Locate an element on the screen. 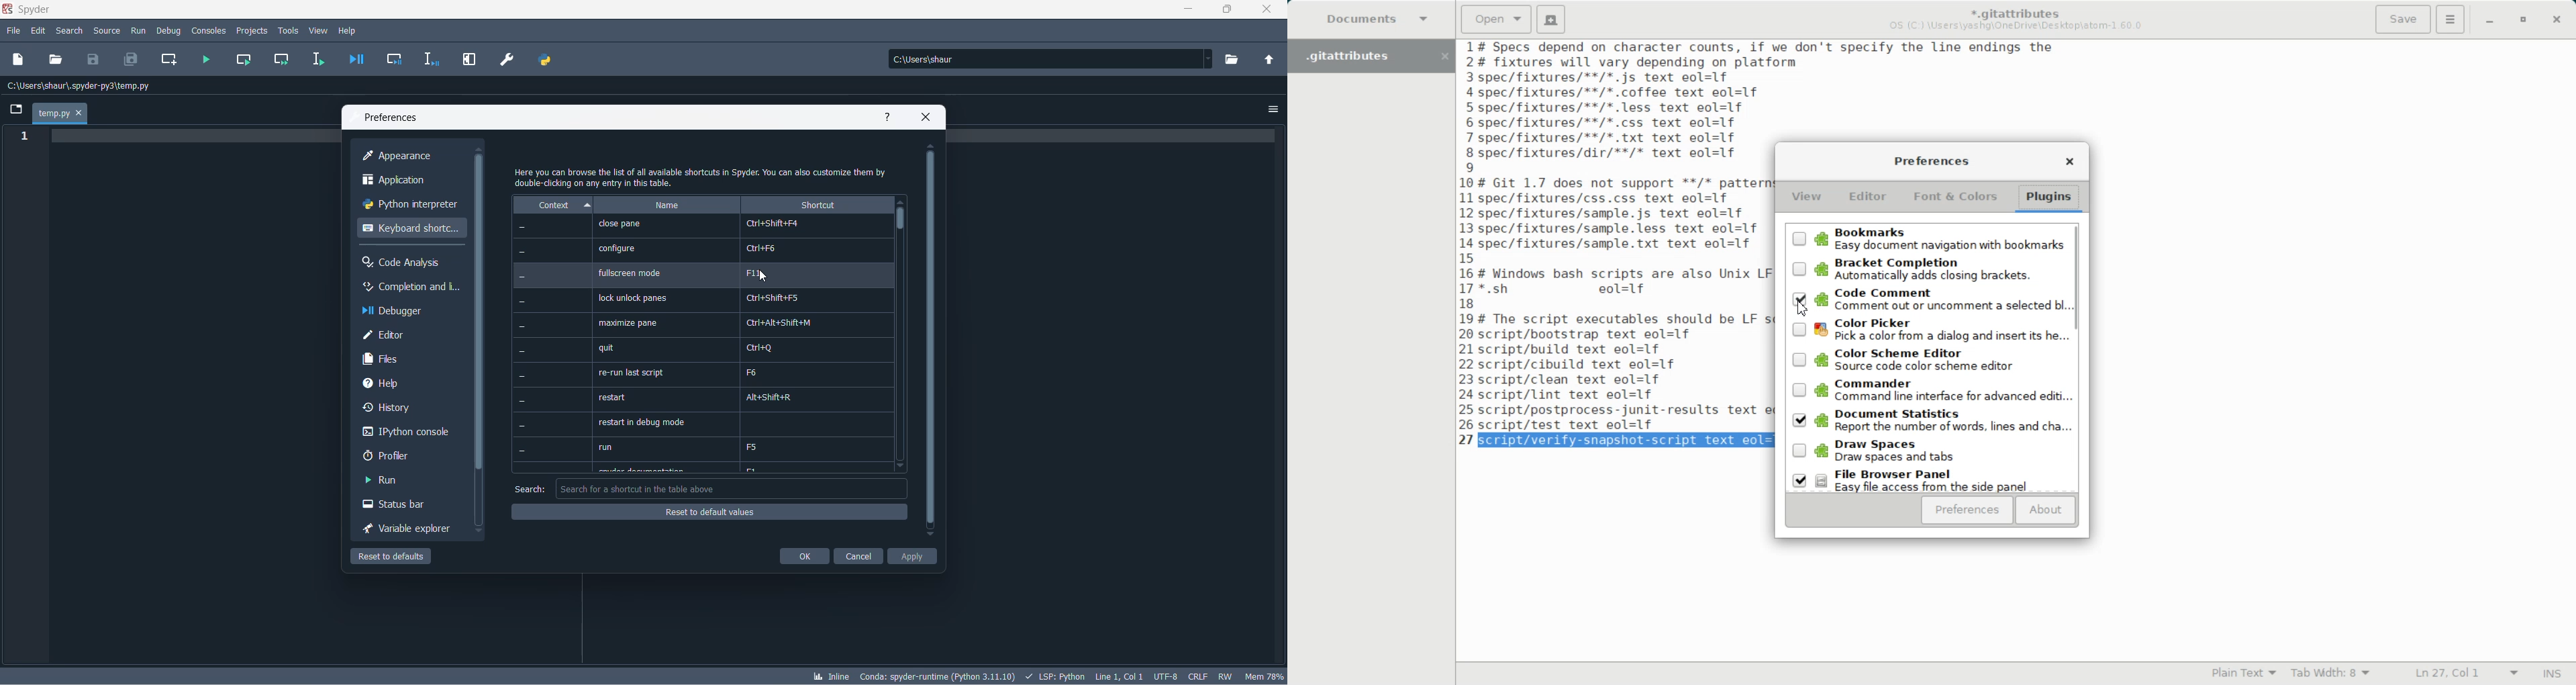 The width and height of the screenshot is (2576, 700). tools is located at coordinates (289, 30).